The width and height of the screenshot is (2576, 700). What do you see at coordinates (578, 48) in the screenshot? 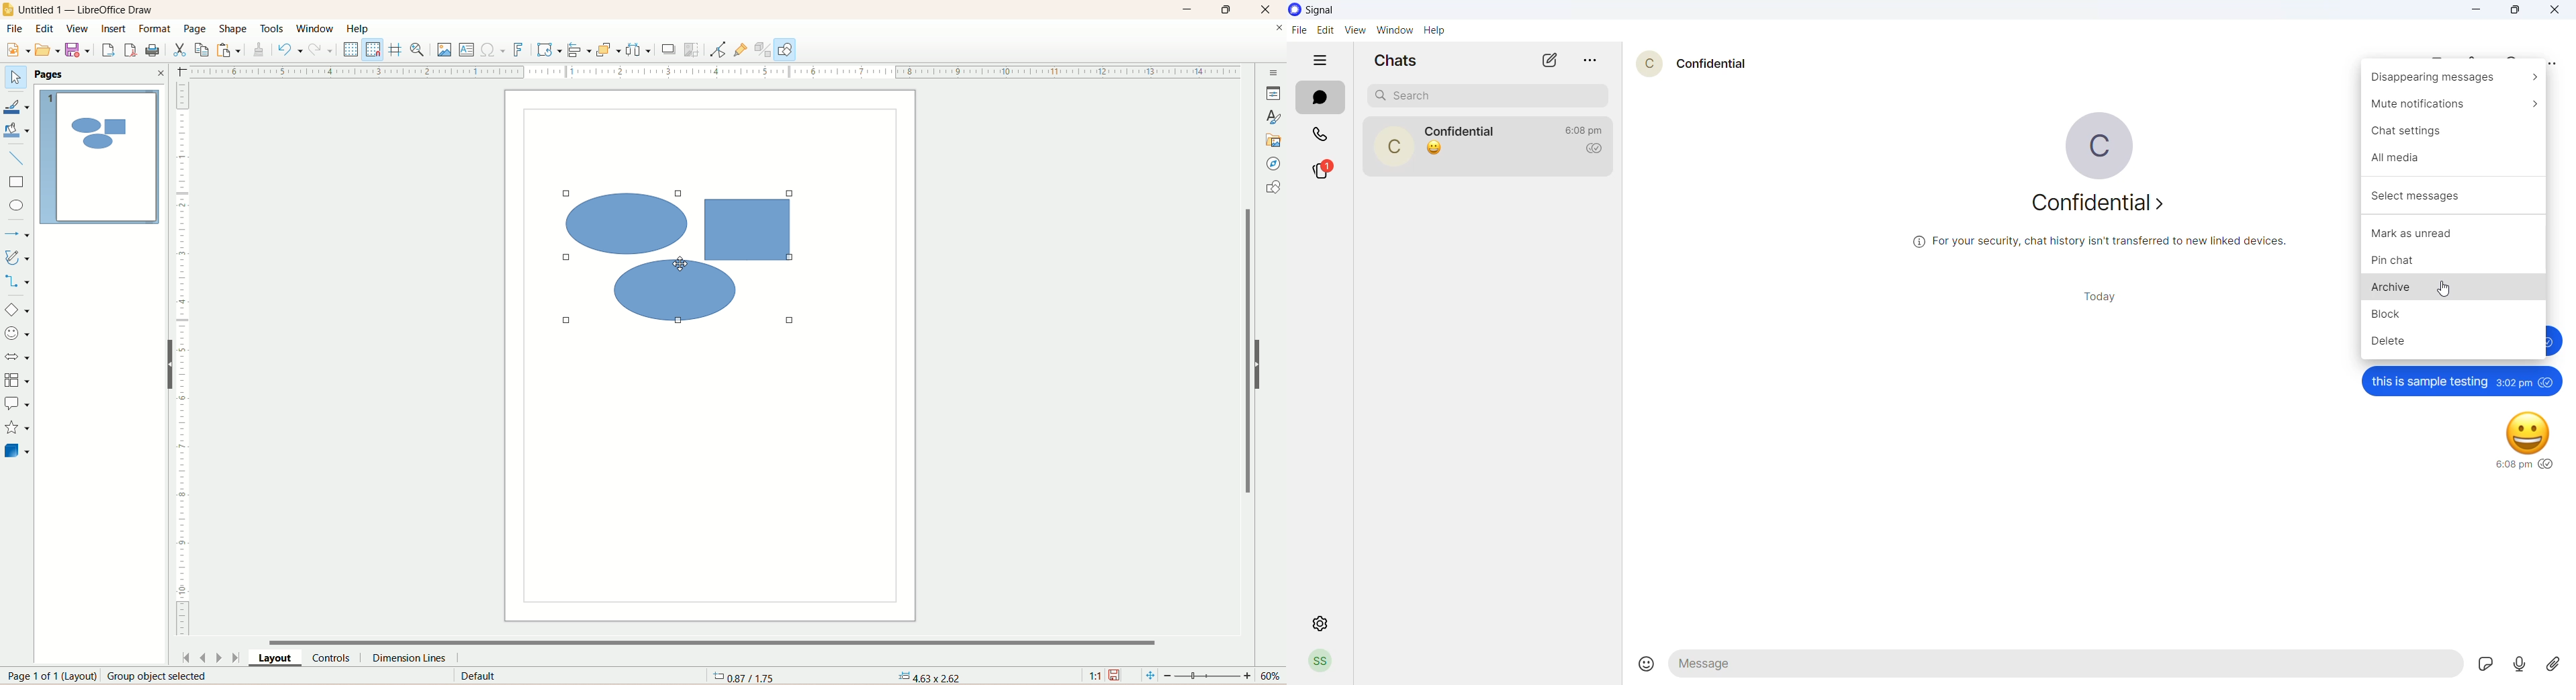
I see `allign objects` at bounding box center [578, 48].